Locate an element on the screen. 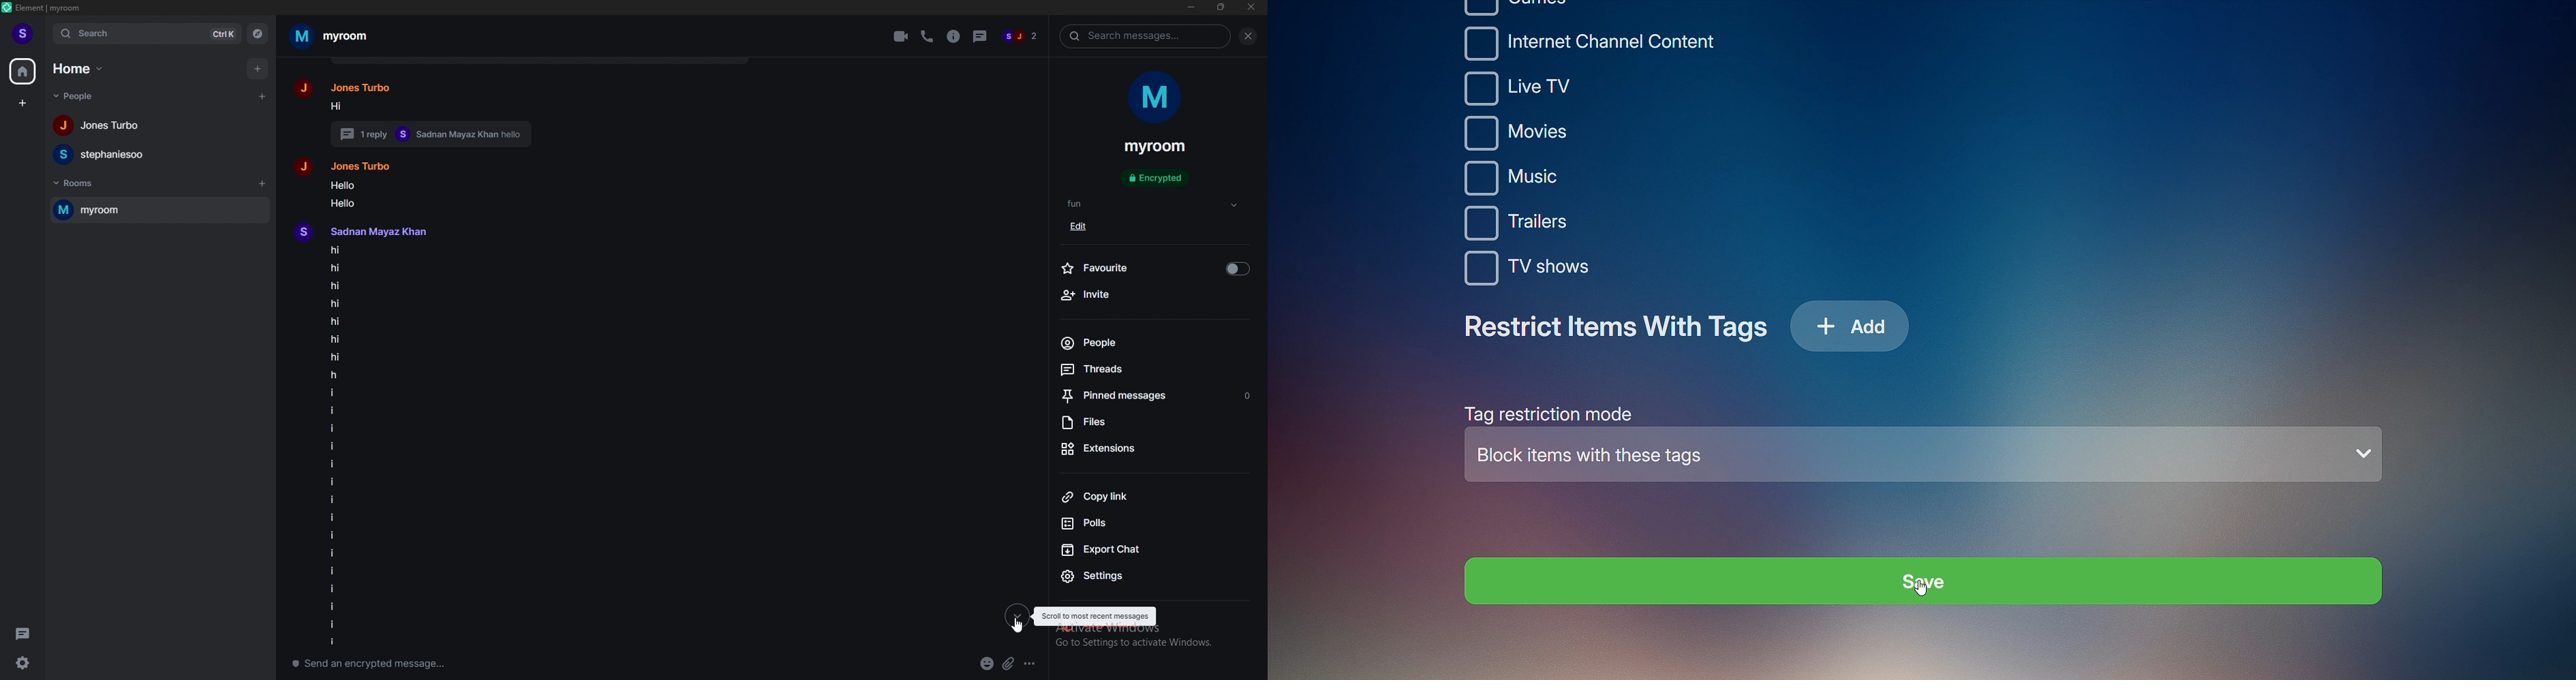  search messages... is located at coordinates (1146, 36).